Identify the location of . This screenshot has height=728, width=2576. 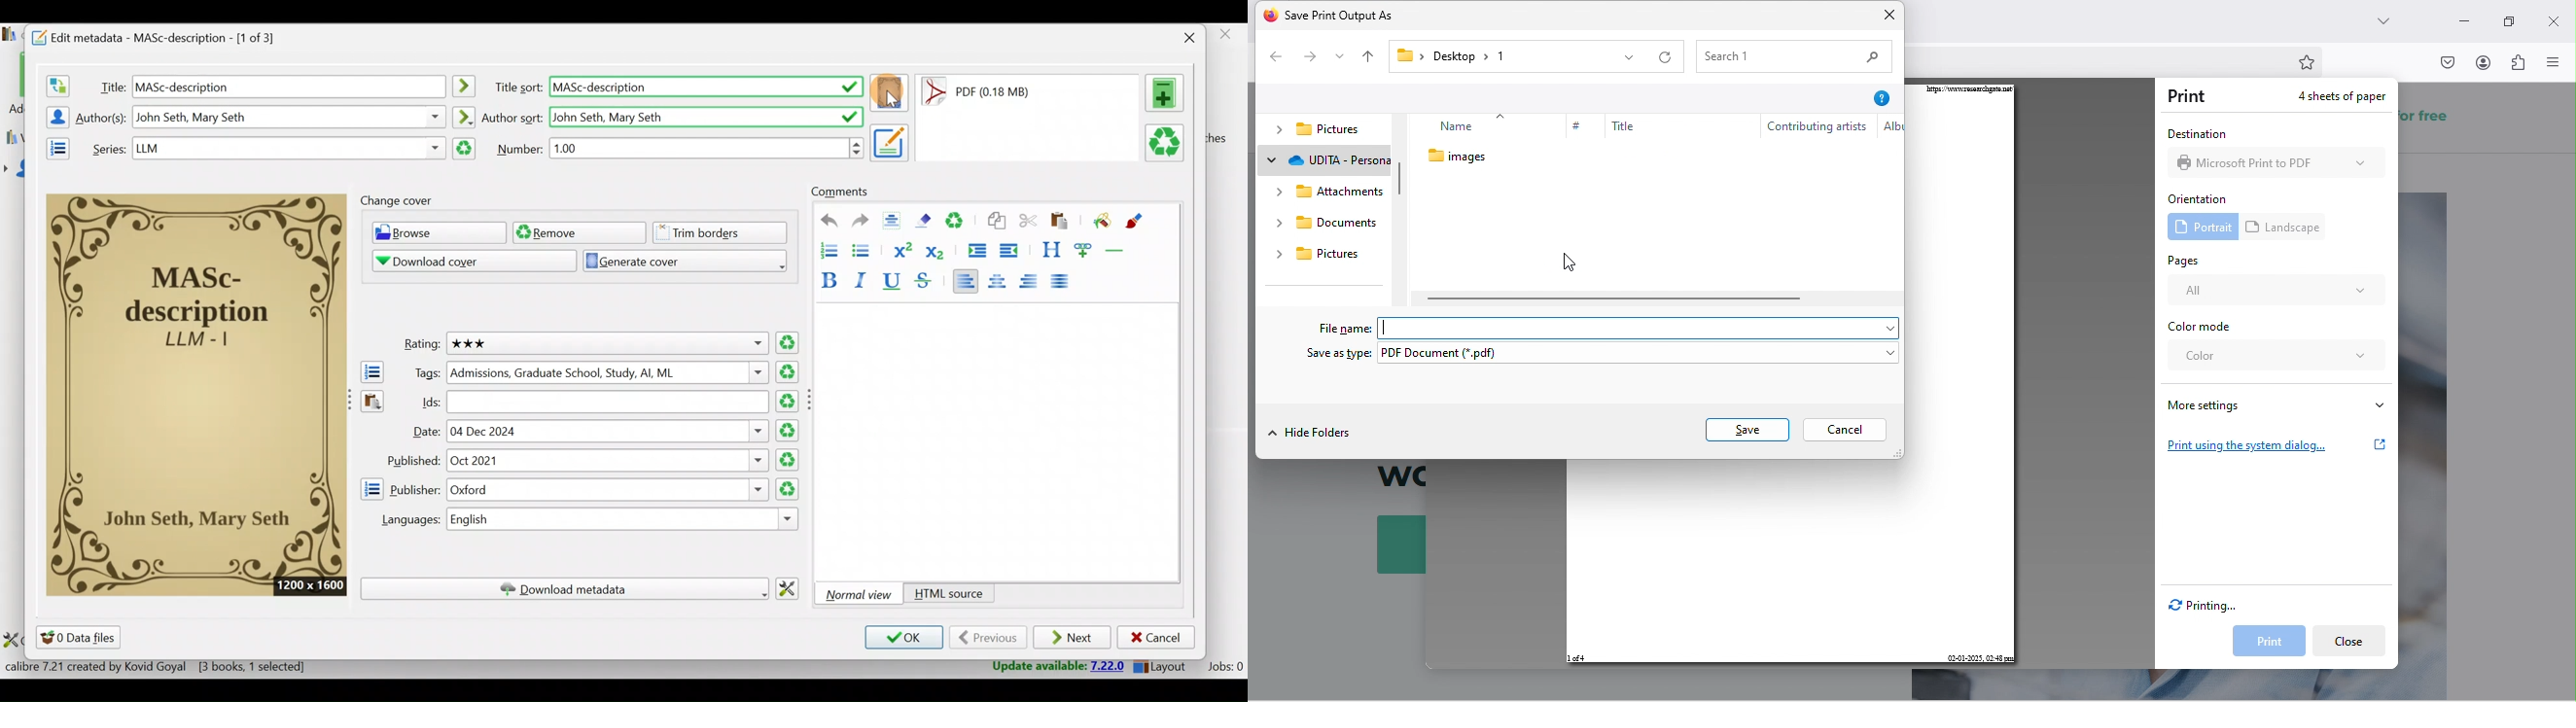
(708, 148).